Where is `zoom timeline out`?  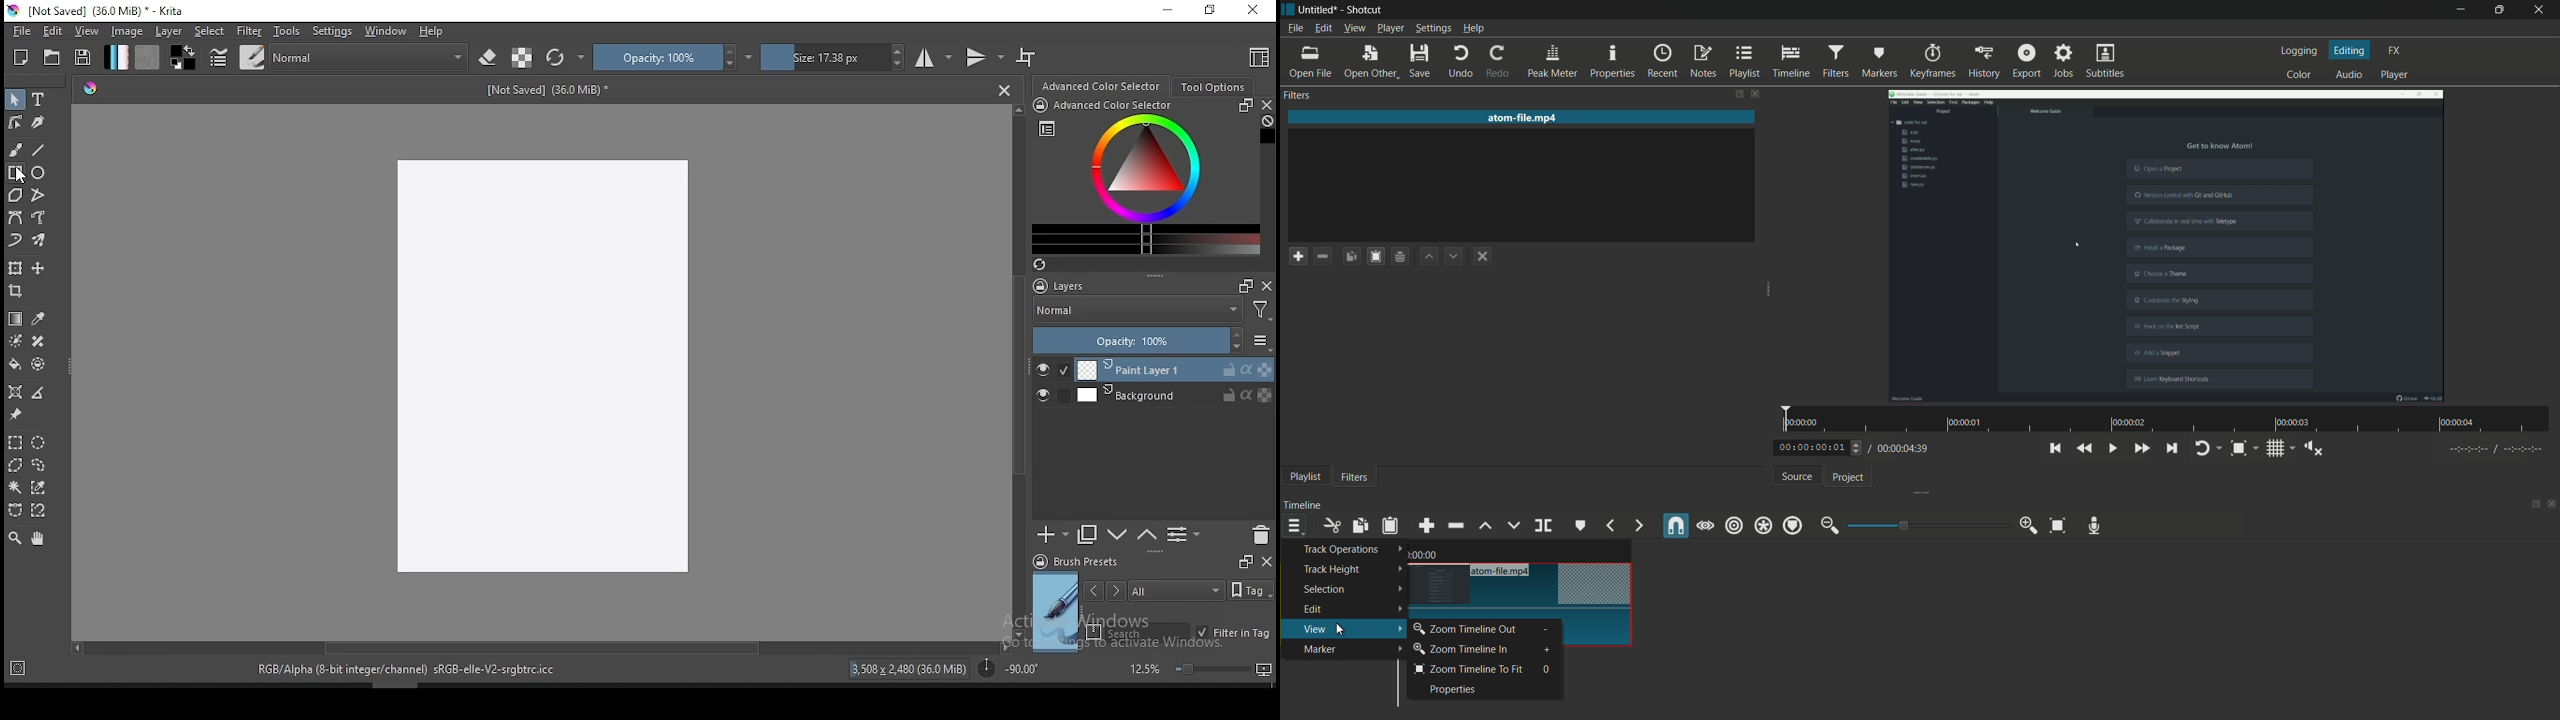 zoom timeline out is located at coordinates (1463, 629).